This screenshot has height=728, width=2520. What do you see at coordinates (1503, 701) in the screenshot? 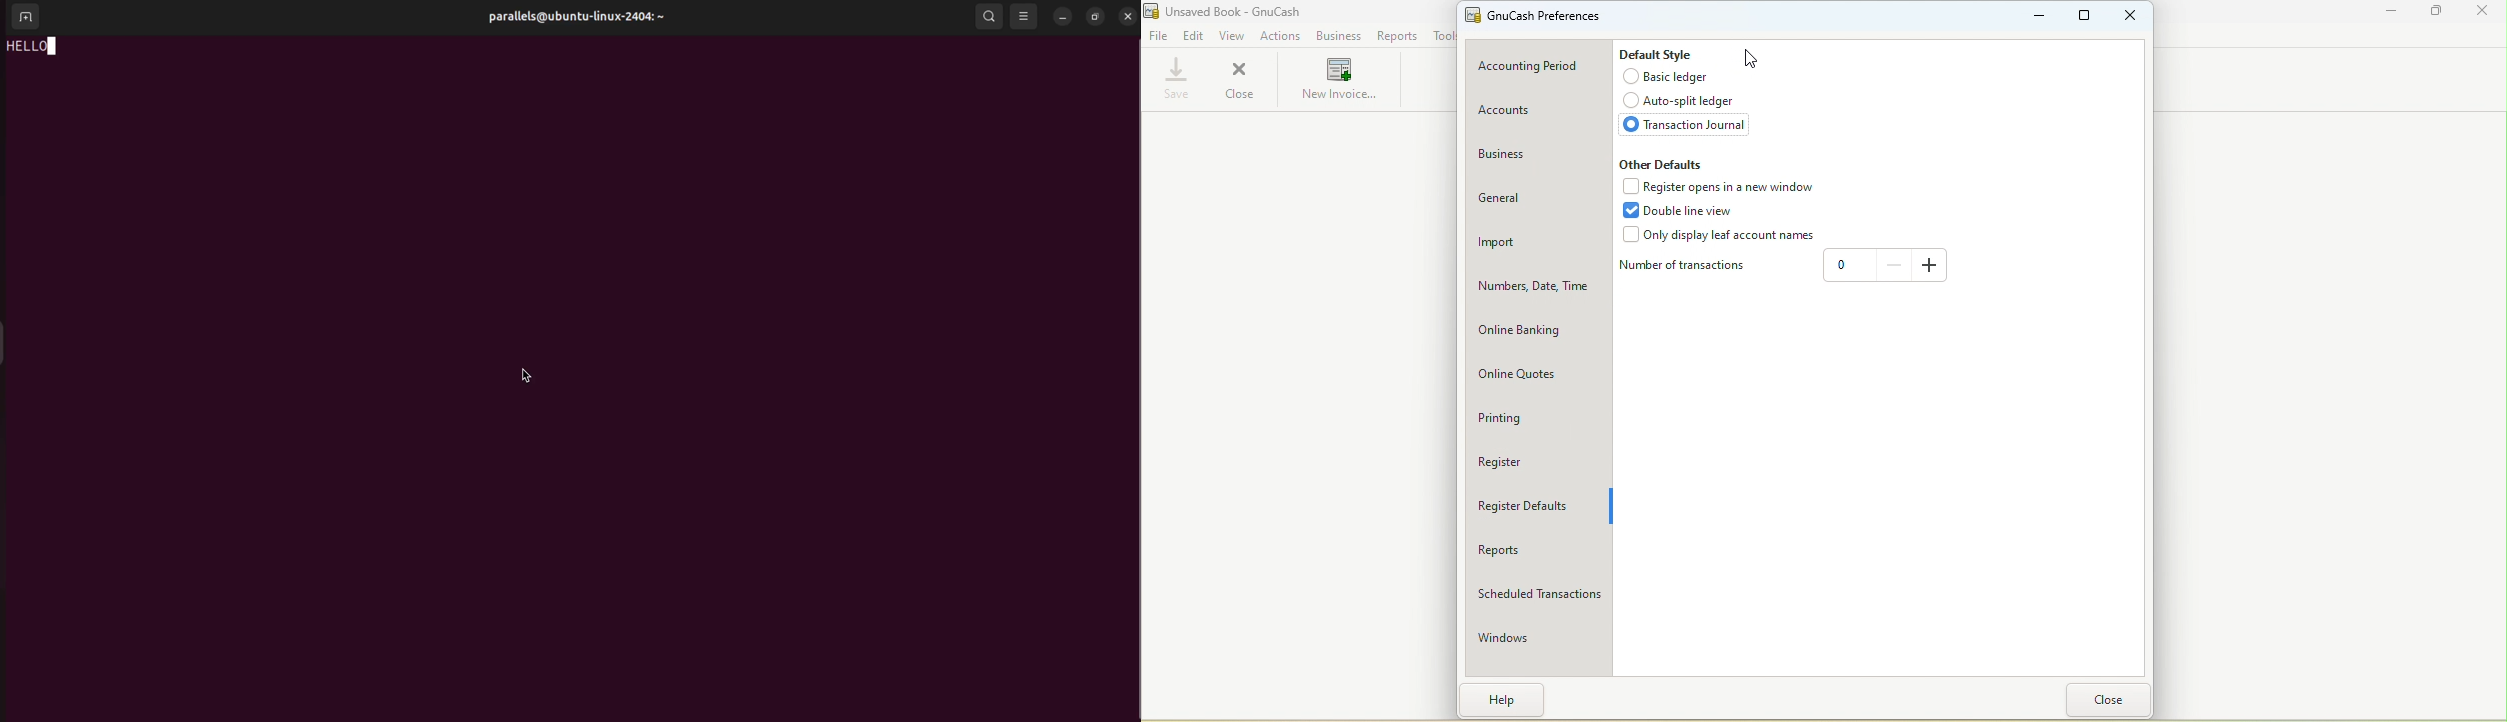
I see `Help` at bounding box center [1503, 701].